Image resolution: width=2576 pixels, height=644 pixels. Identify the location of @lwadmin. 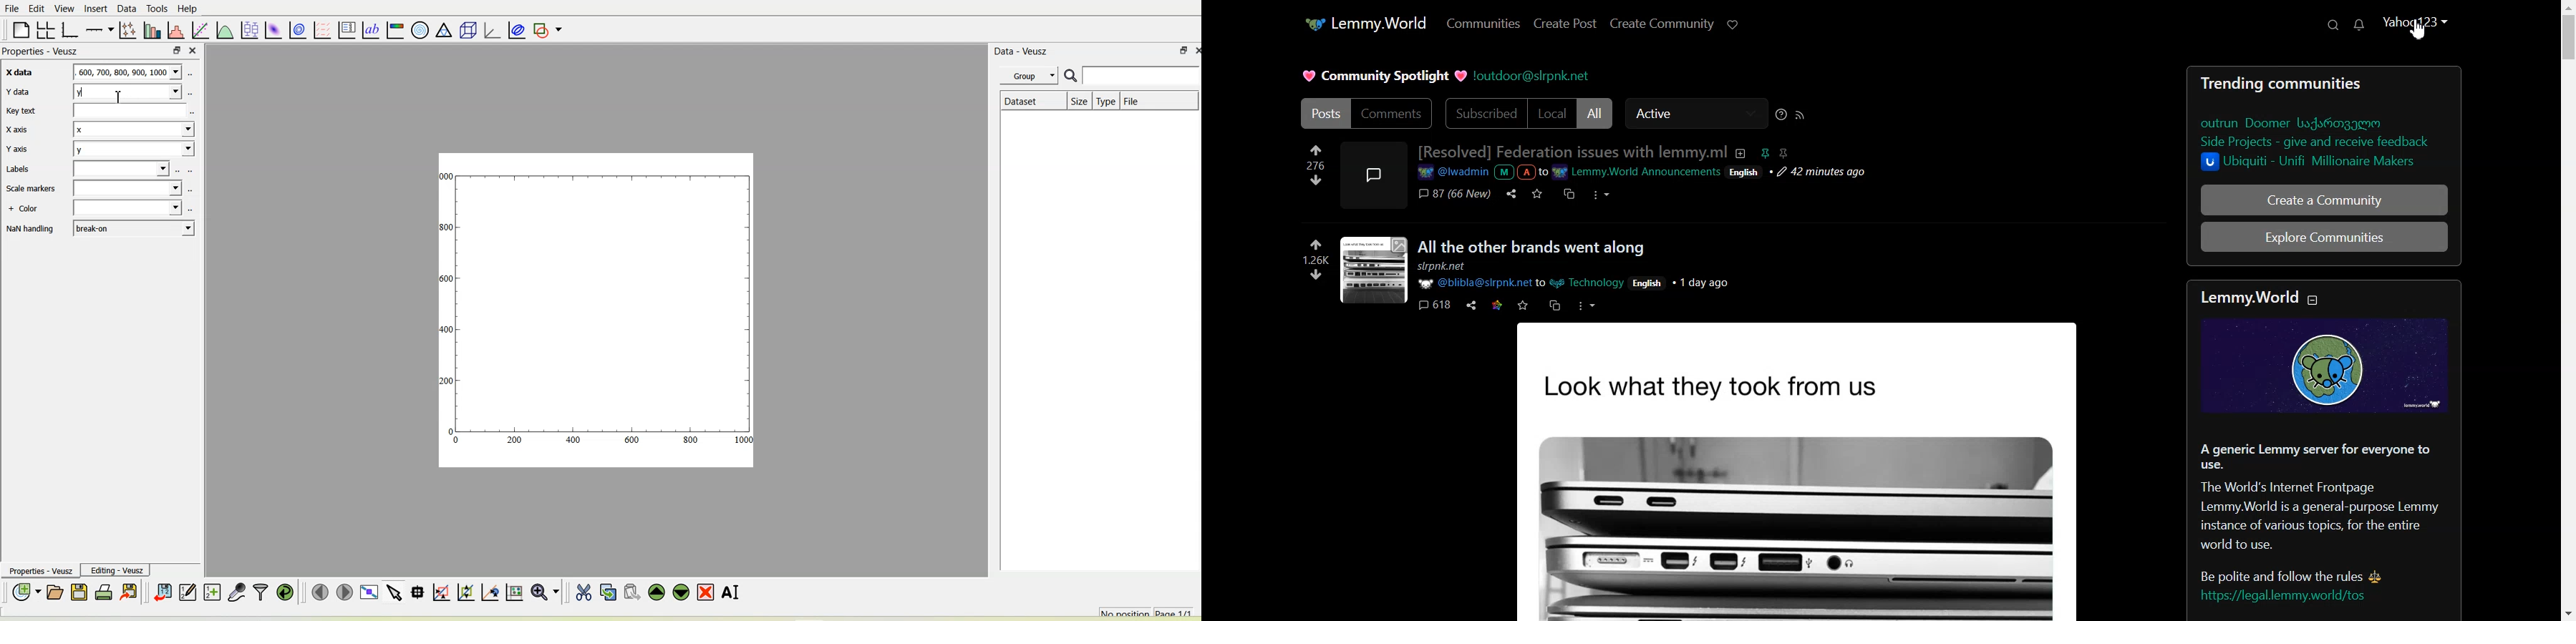
(1452, 173).